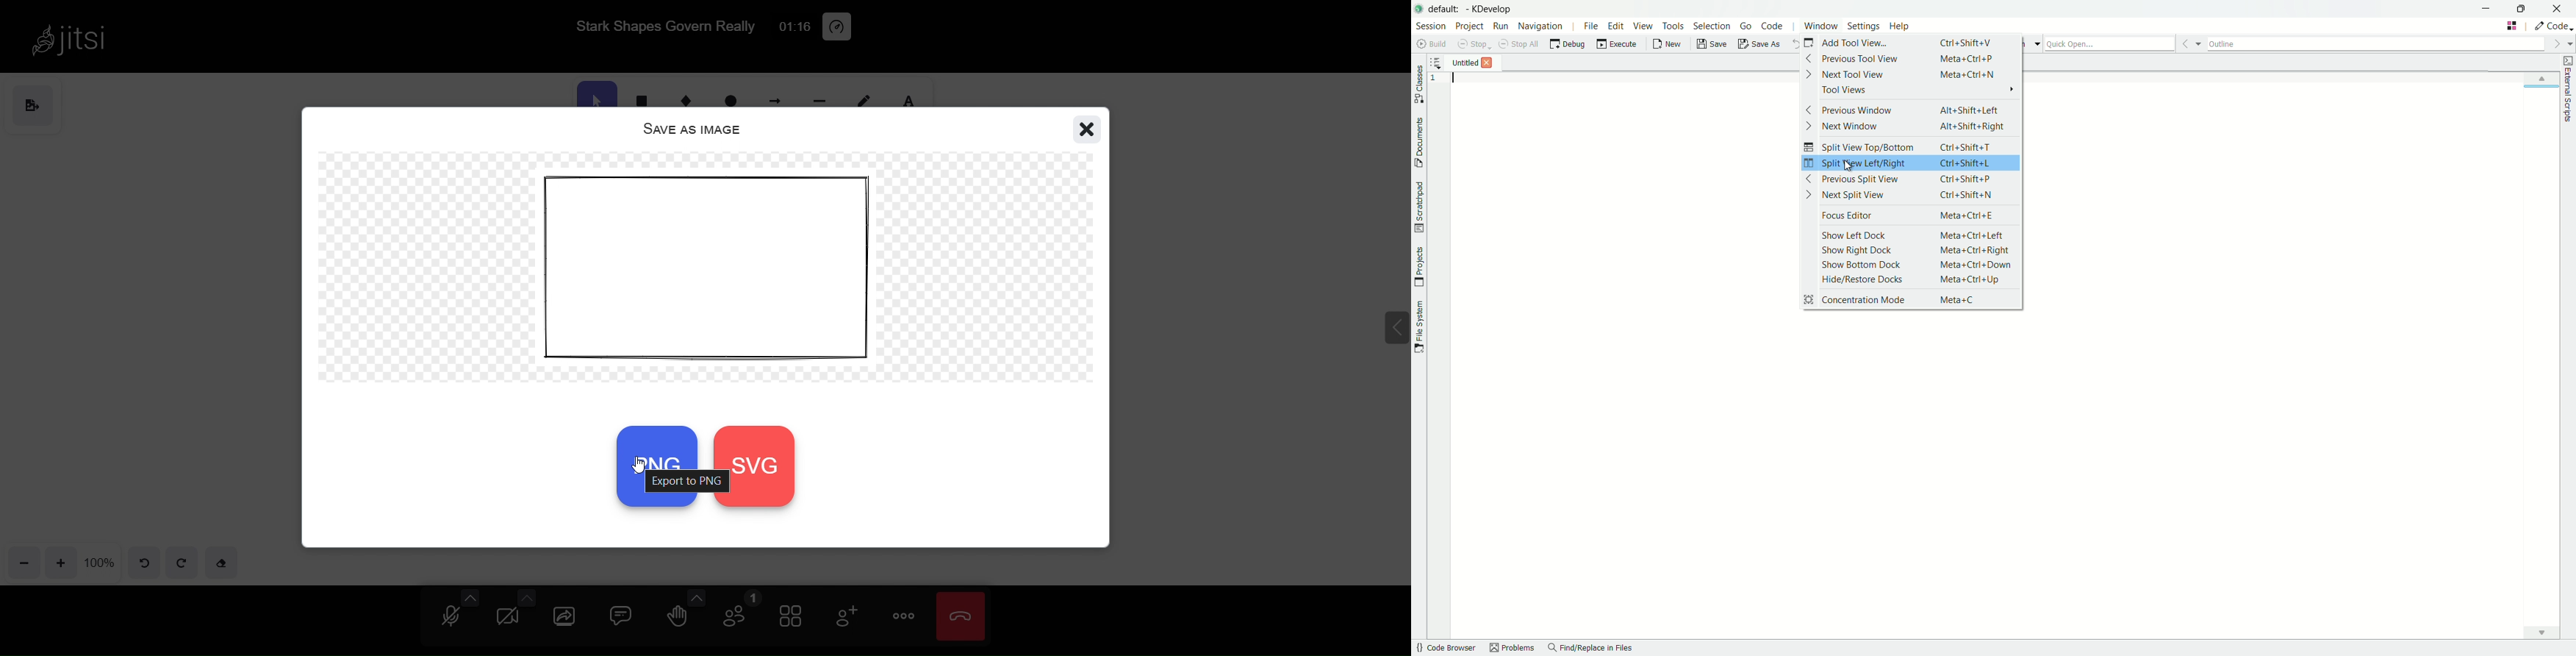  Describe the element at coordinates (468, 597) in the screenshot. I see `more audio option` at that location.